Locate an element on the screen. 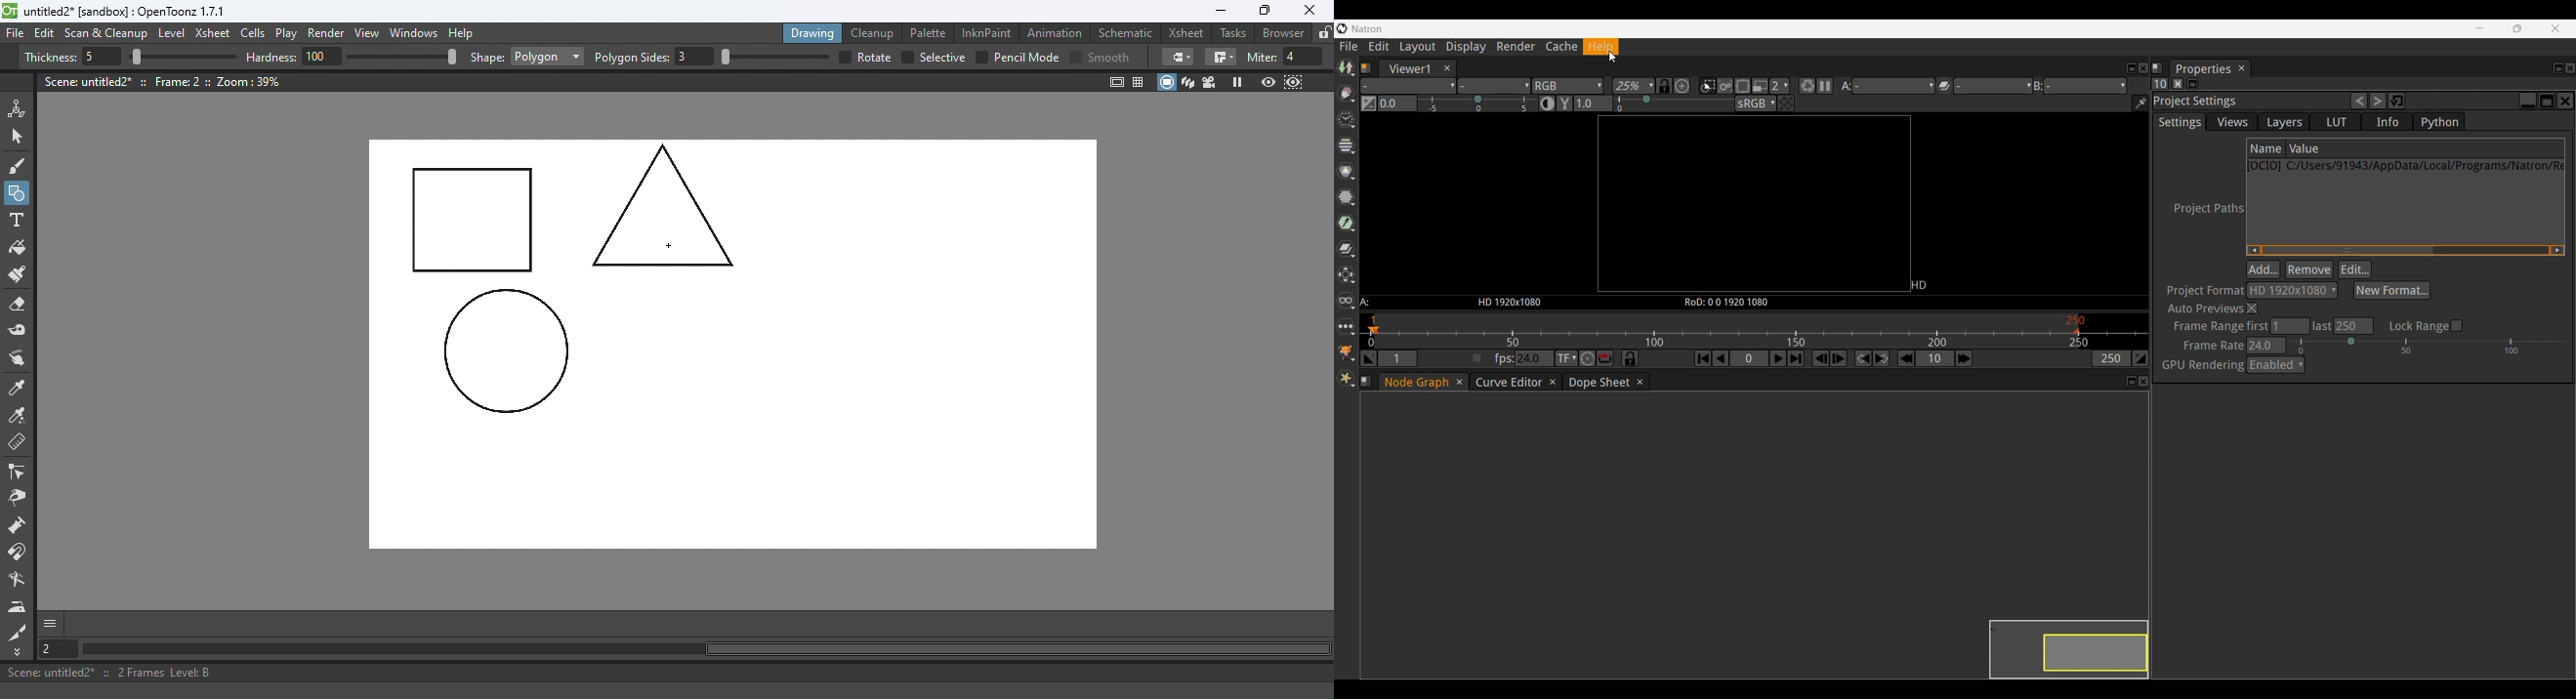  Style picker tool is located at coordinates (19, 389).